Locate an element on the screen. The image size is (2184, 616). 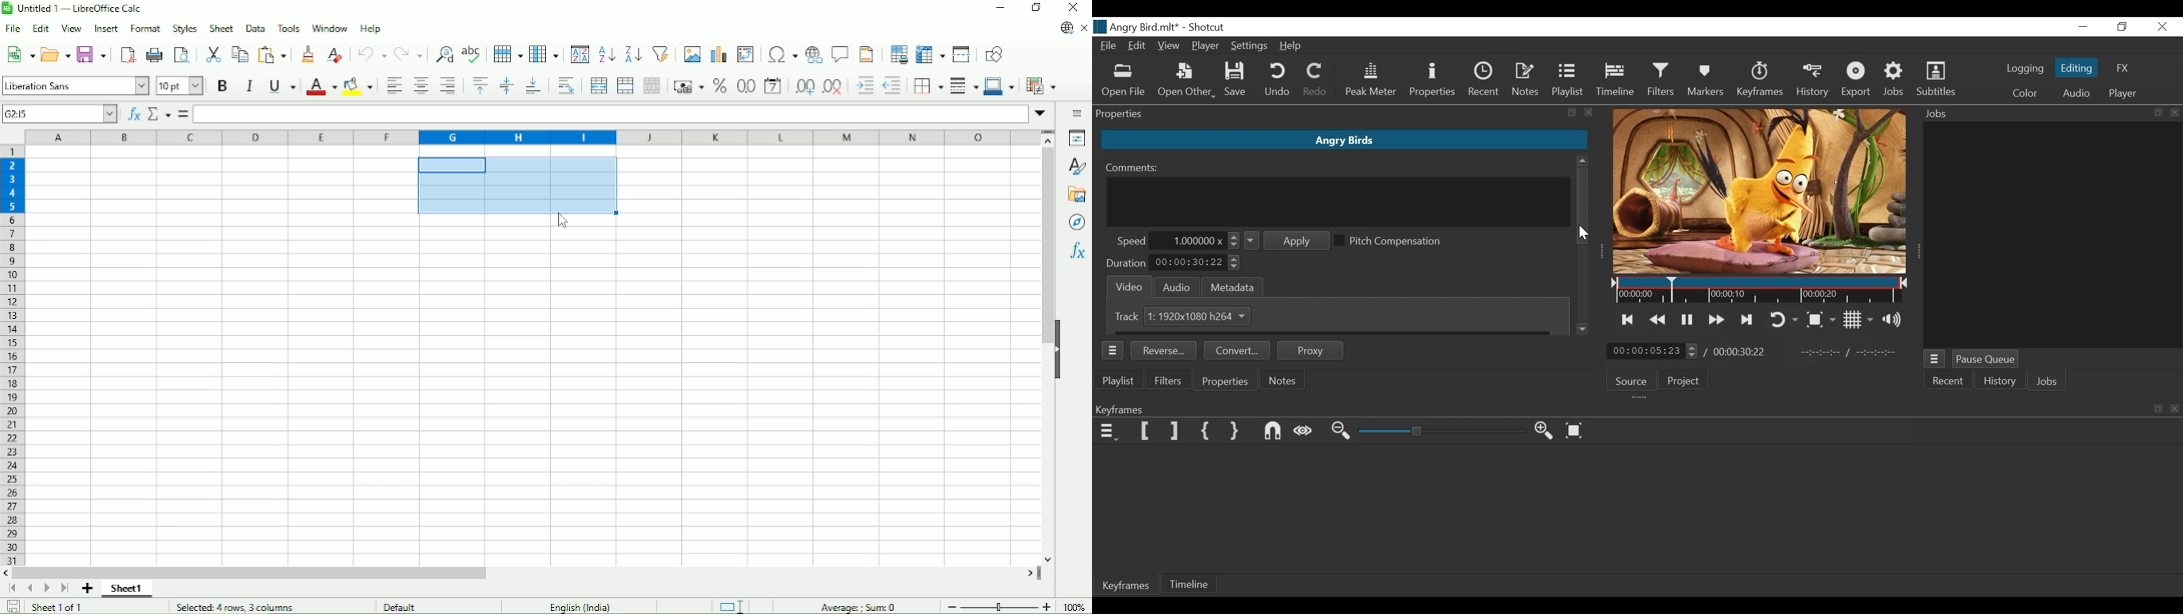
Select function is located at coordinates (159, 114).